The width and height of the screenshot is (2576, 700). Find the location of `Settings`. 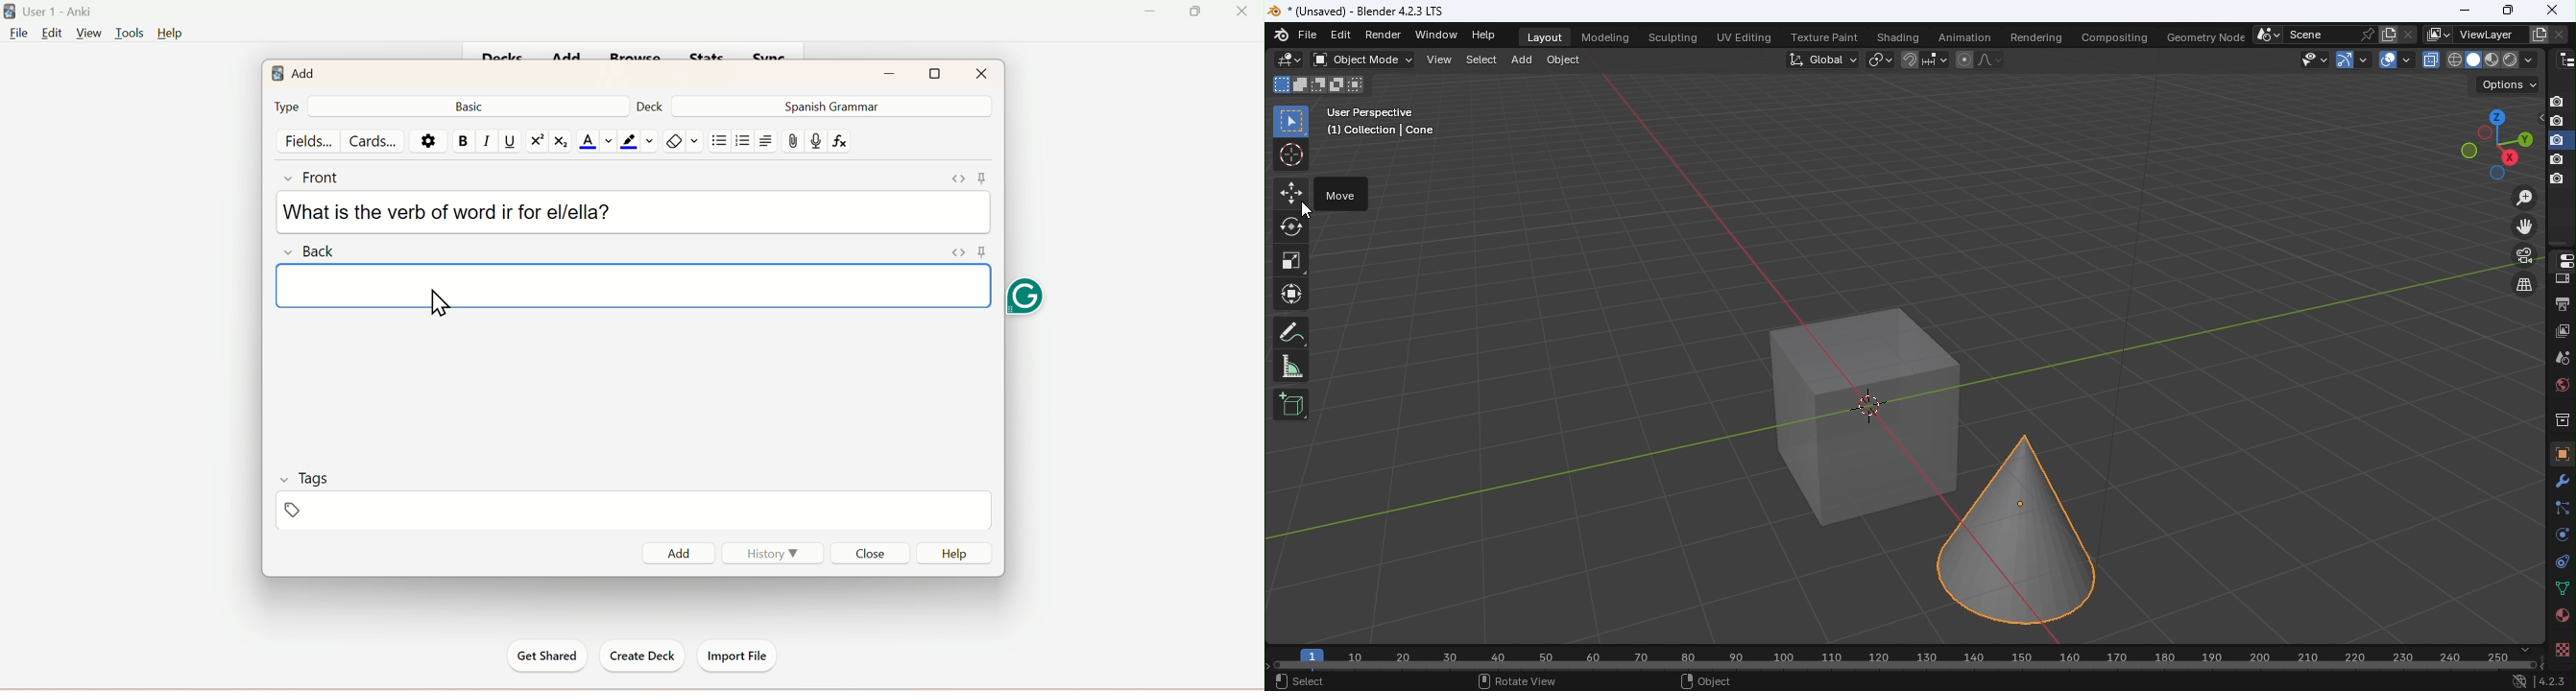

Settings is located at coordinates (426, 140).